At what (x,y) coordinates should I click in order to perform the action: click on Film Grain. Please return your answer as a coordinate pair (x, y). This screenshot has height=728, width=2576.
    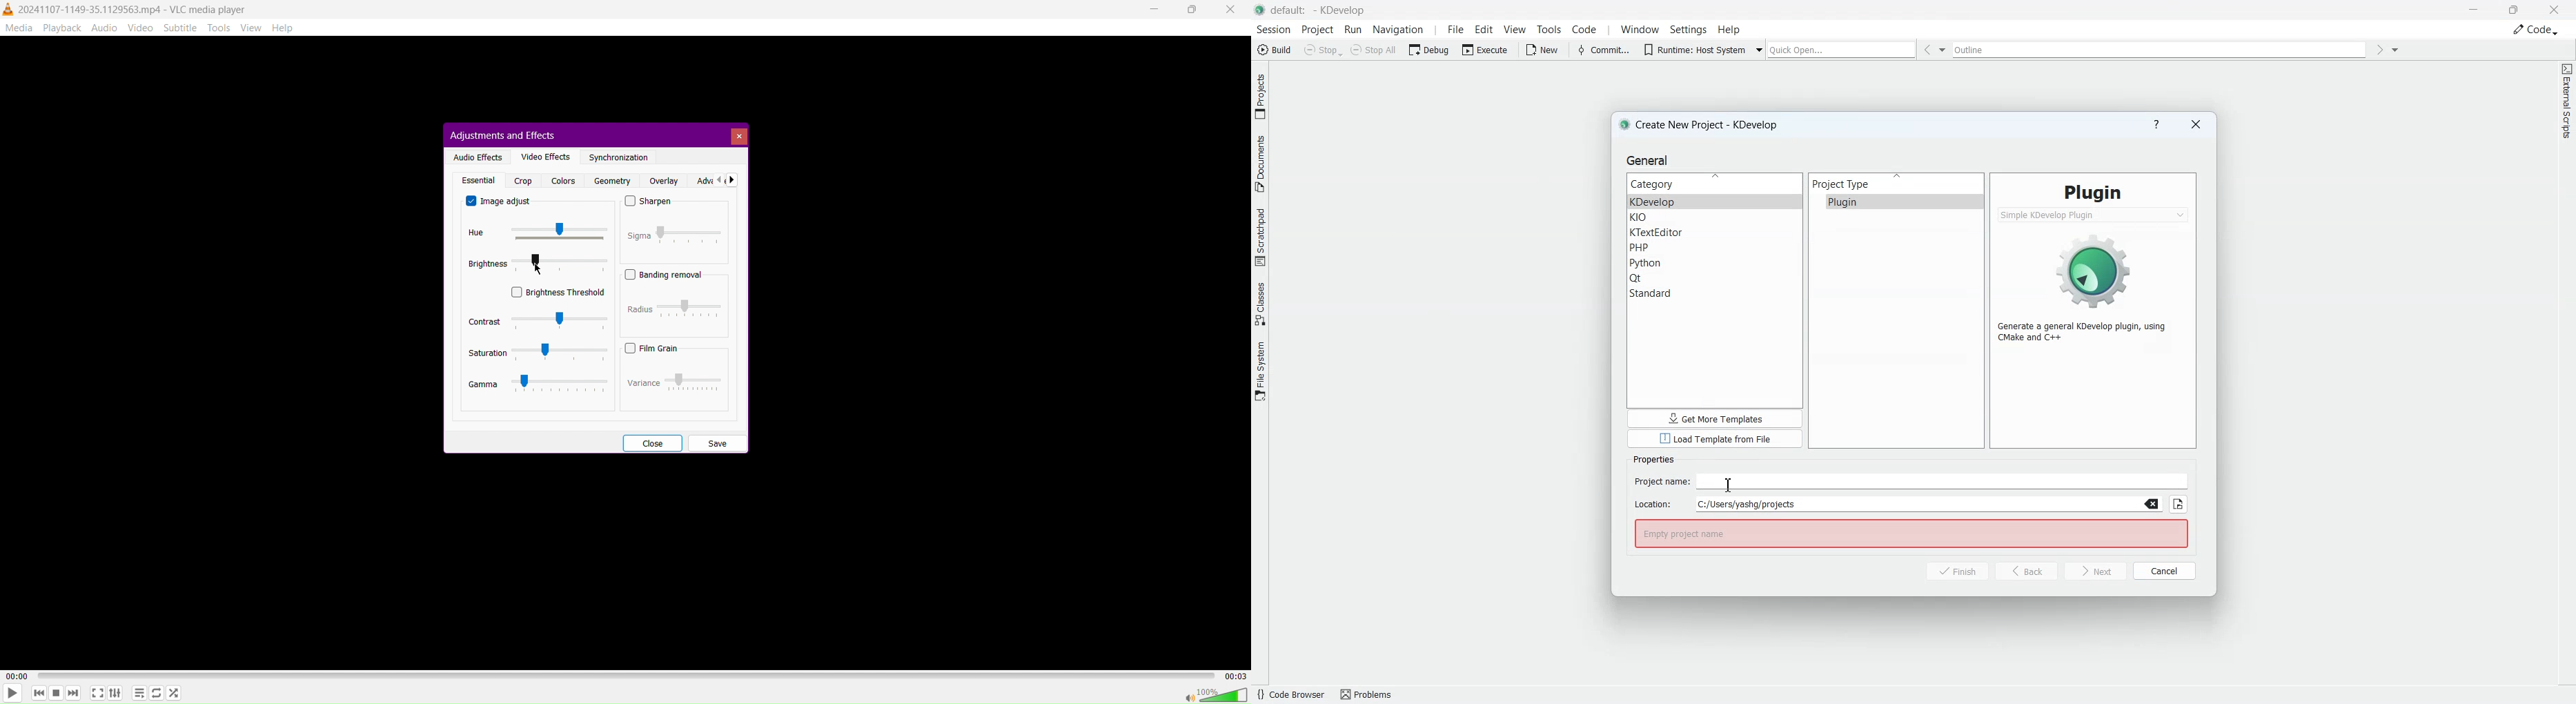
    Looking at the image, I should click on (652, 348).